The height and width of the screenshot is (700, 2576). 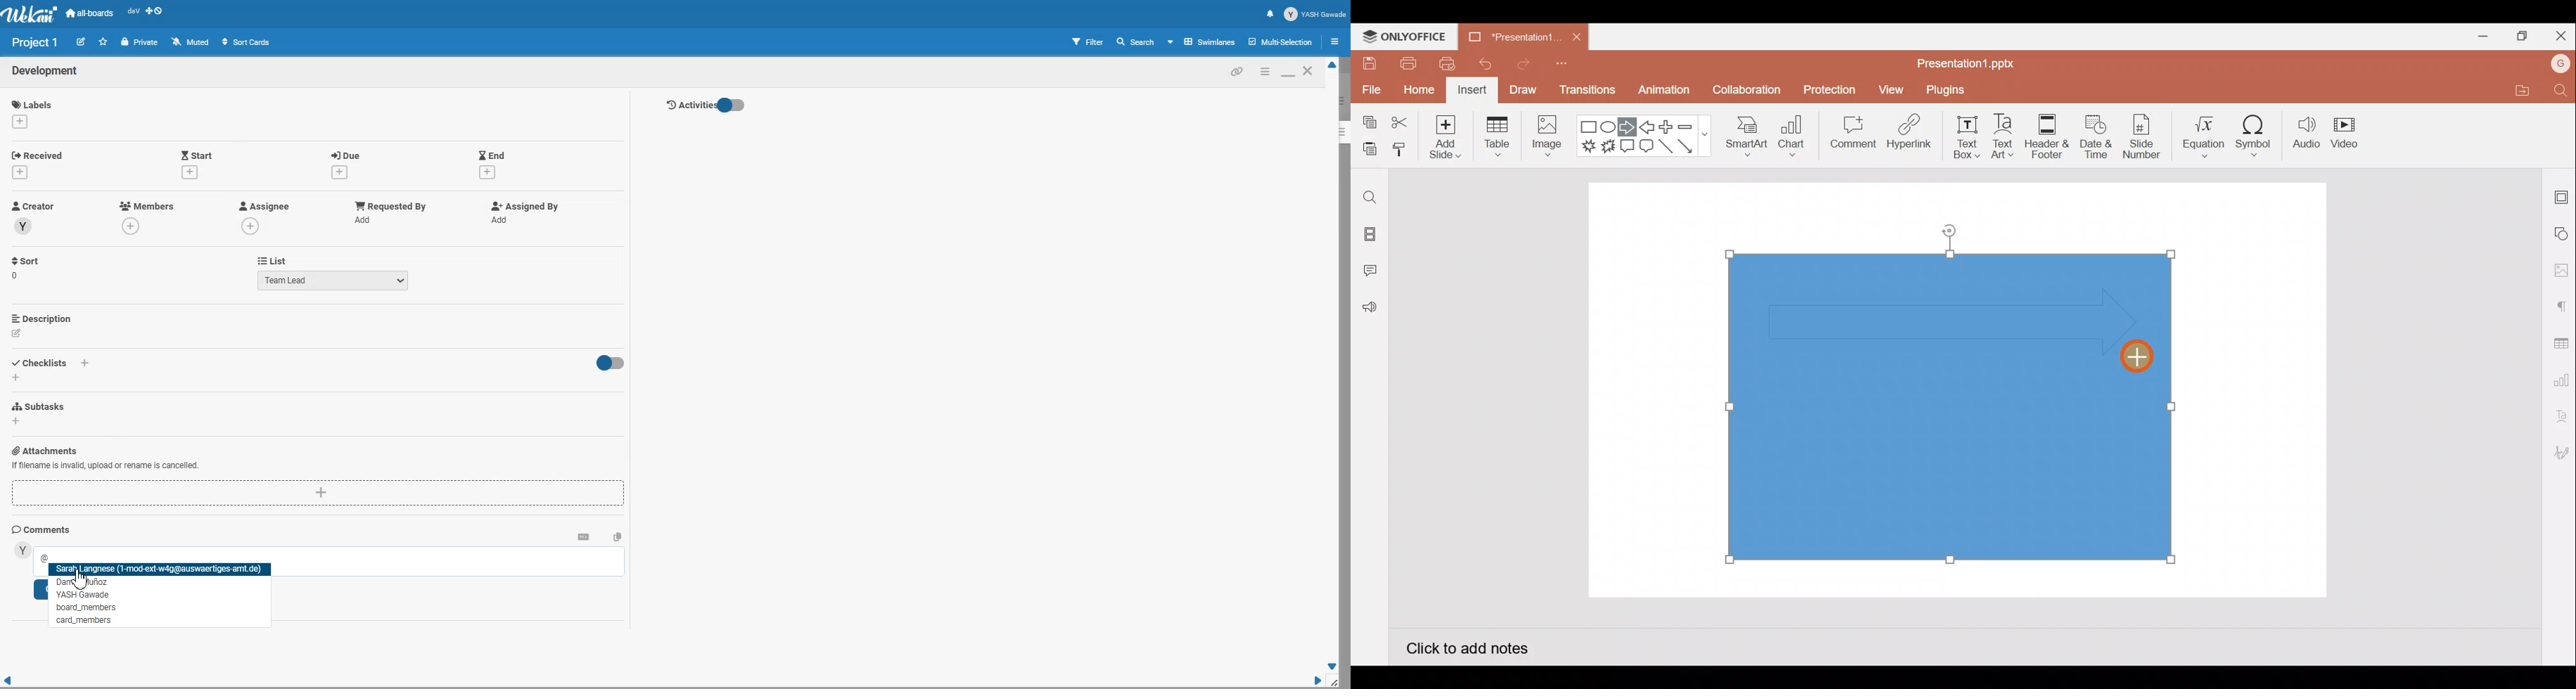 I want to click on Paste, so click(x=1367, y=150).